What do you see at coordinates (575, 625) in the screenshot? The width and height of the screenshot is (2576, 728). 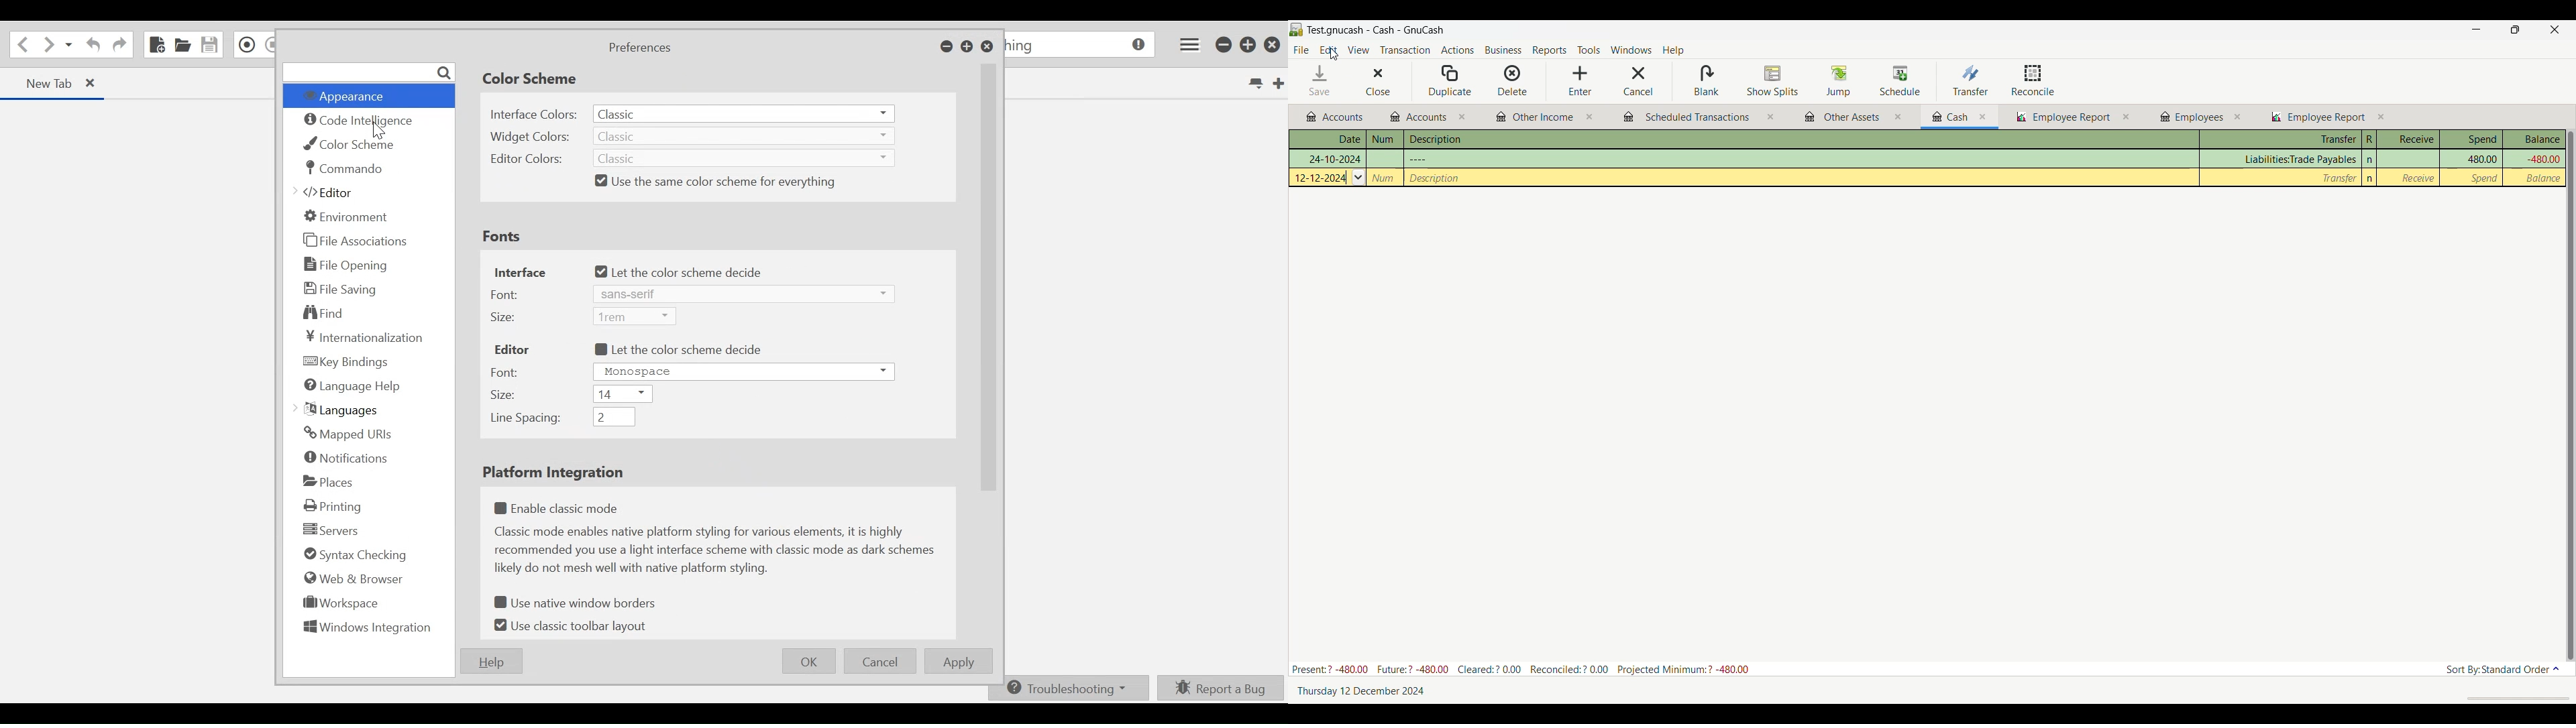 I see `Use classic toolbar layout` at bounding box center [575, 625].